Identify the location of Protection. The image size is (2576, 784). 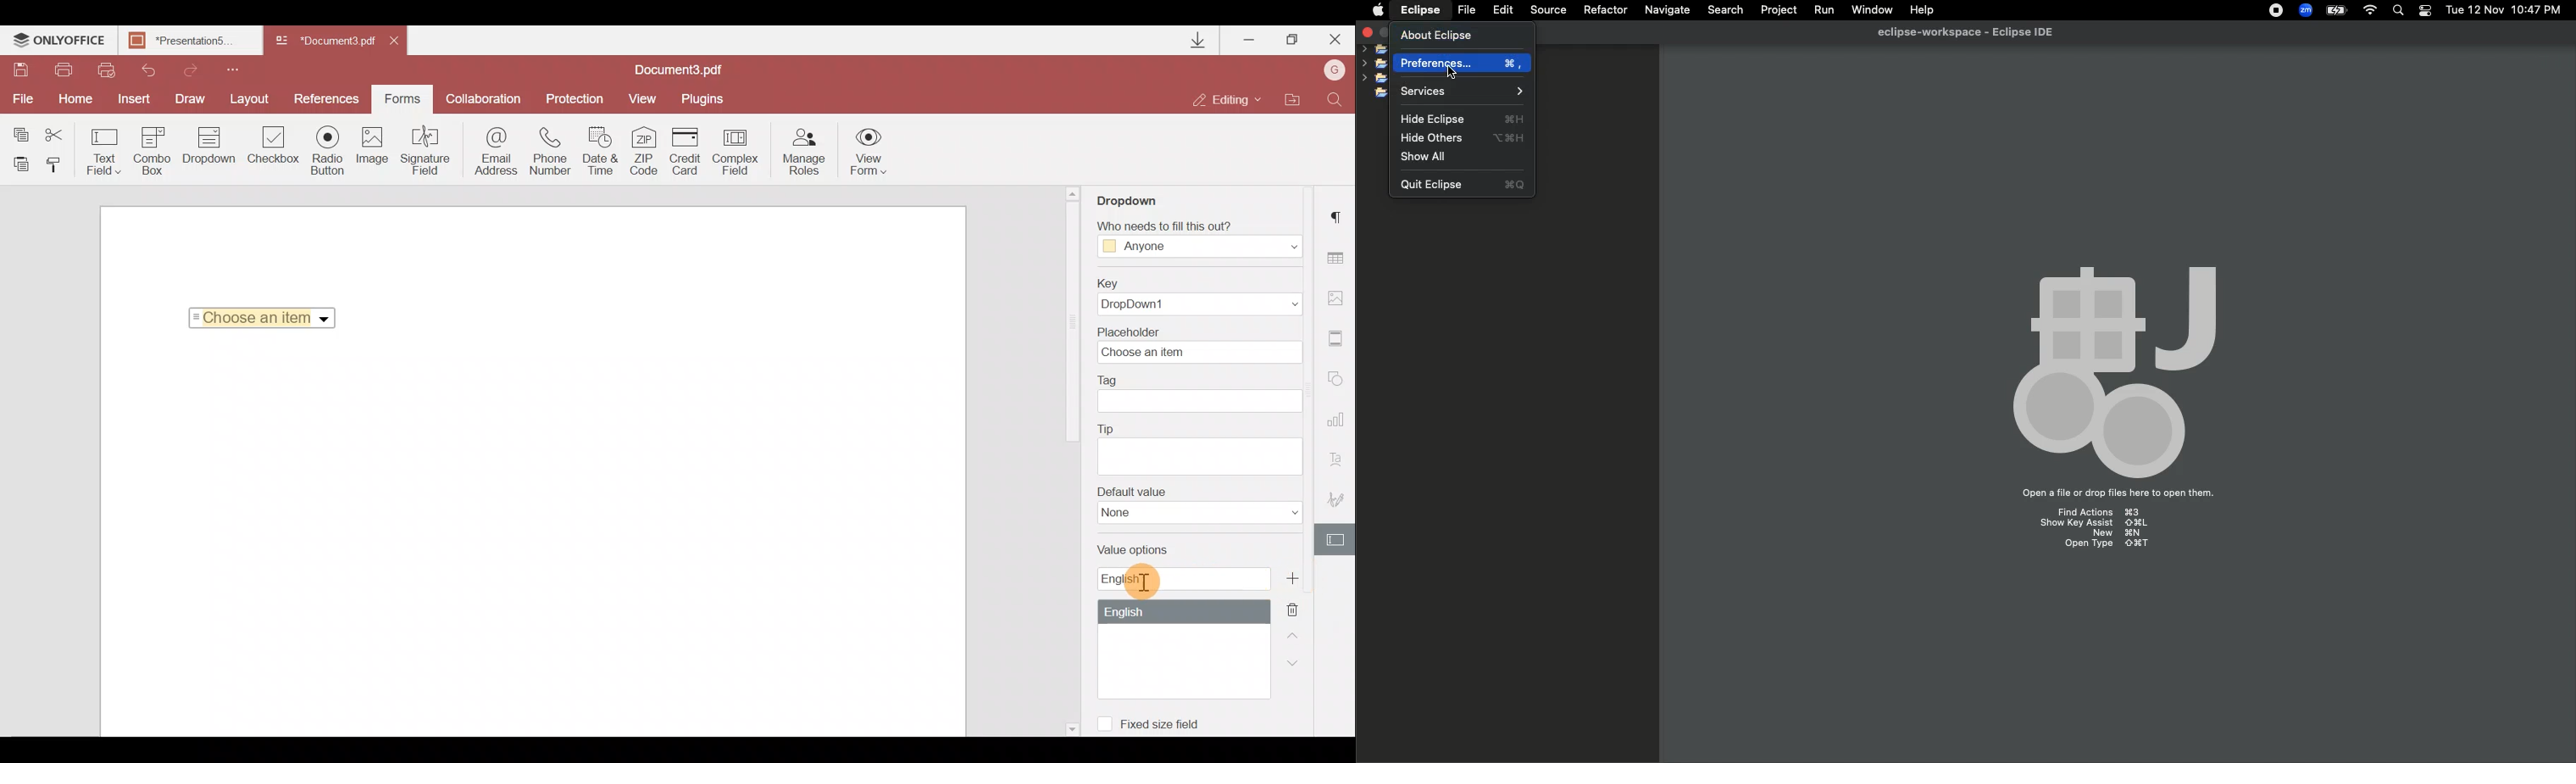
(573, 97).